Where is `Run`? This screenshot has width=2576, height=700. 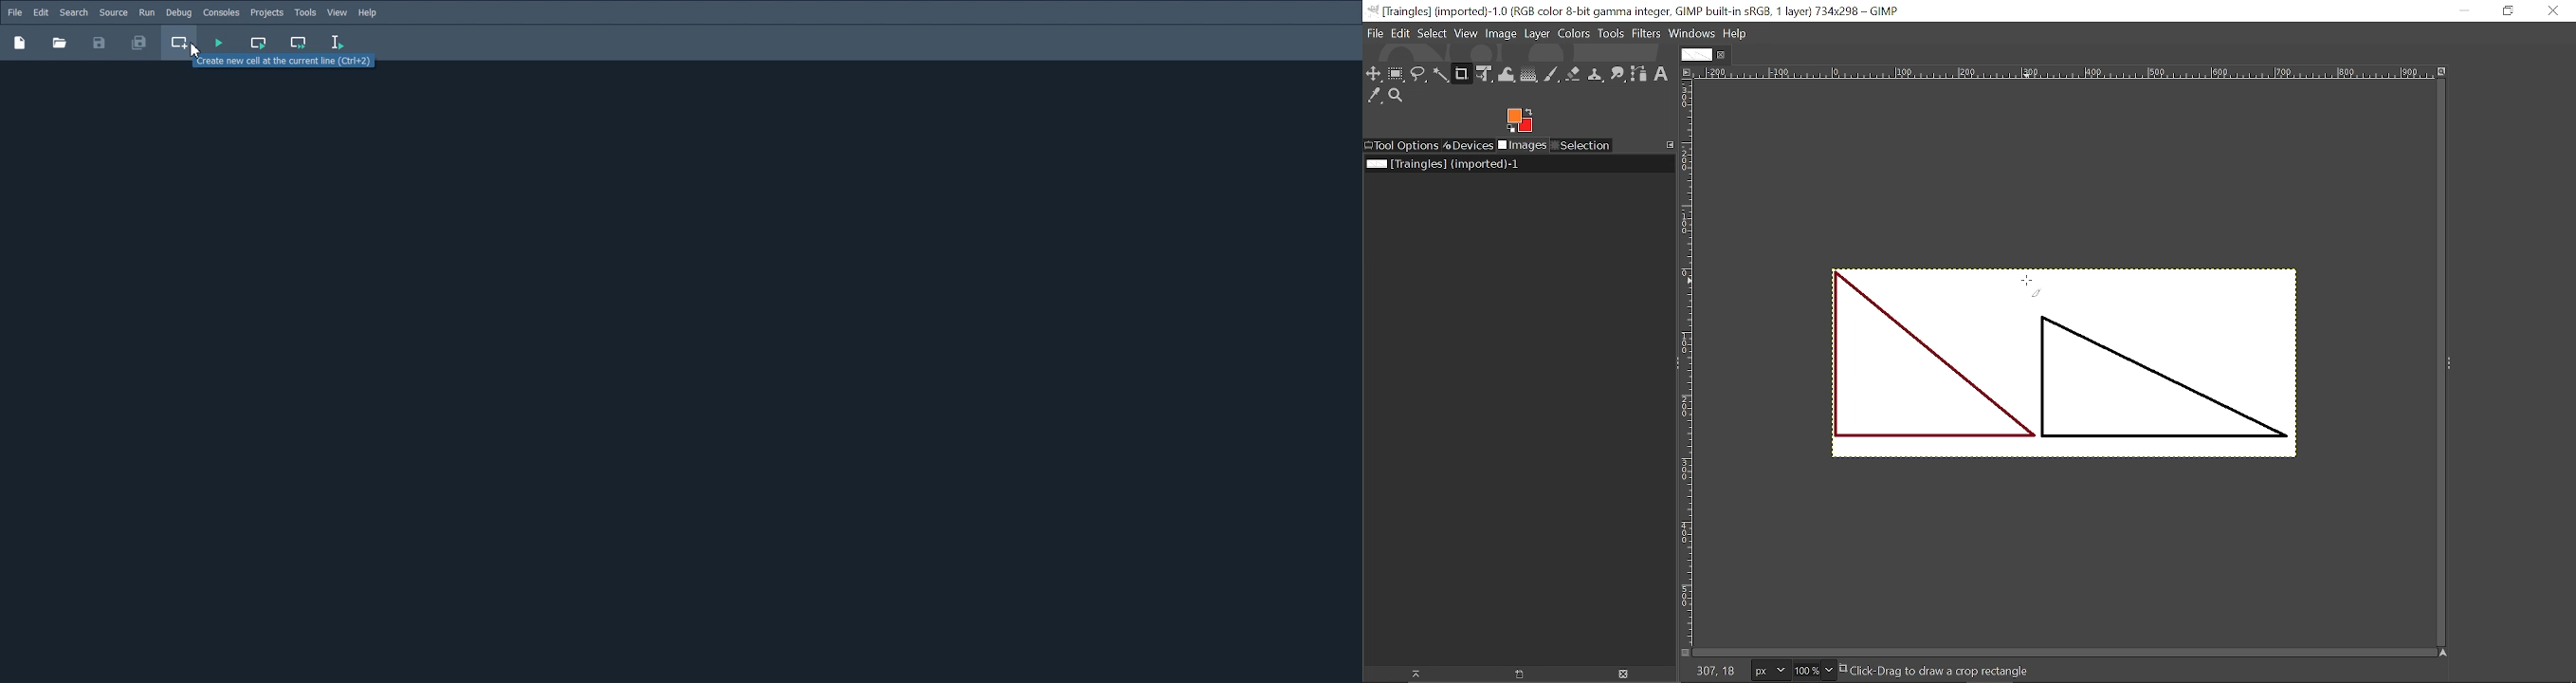 Run is located at coordinates (147, 12).